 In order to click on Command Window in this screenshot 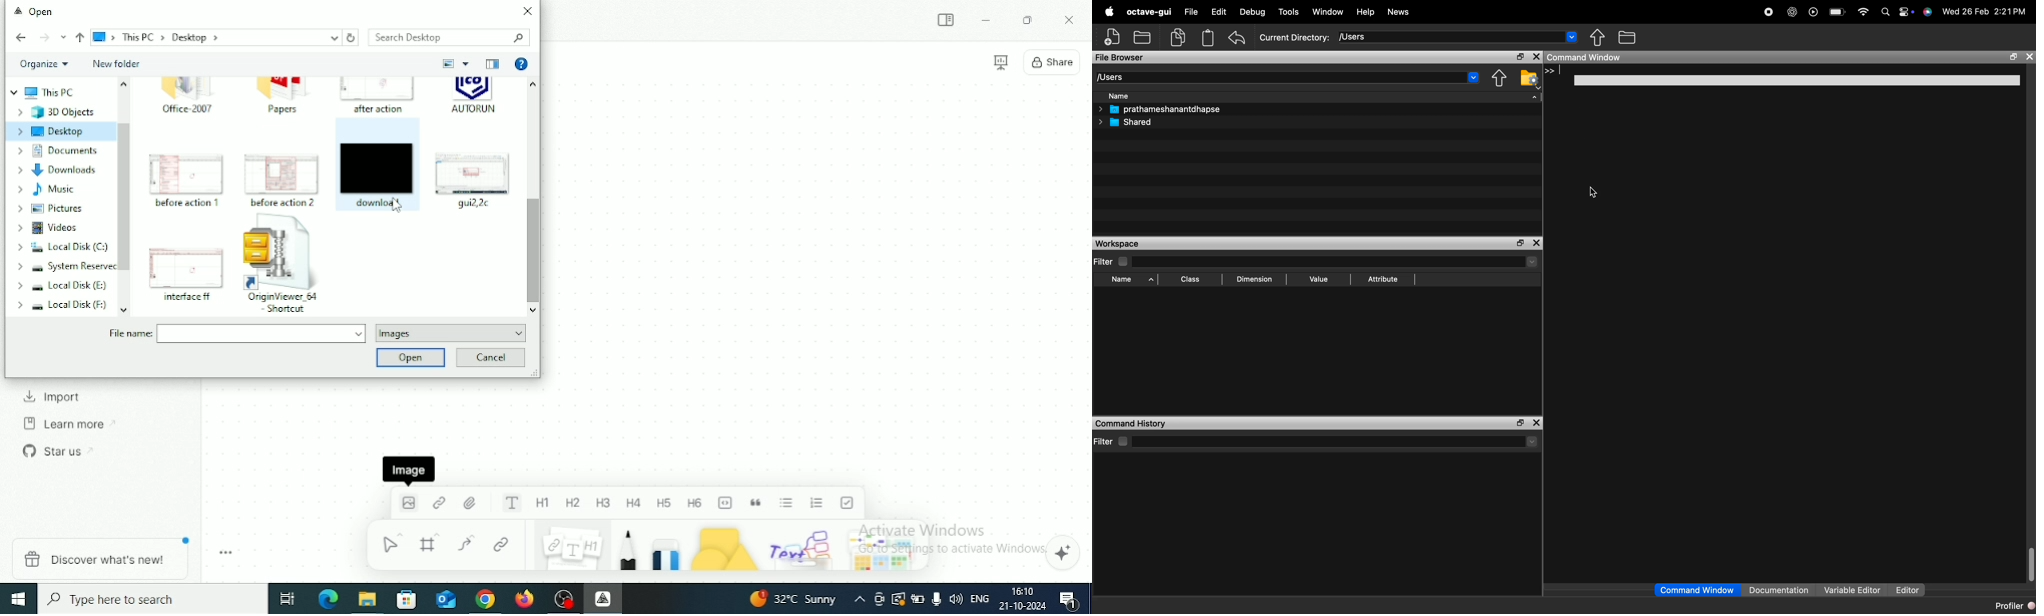, I will do `click(1696, 590)`.